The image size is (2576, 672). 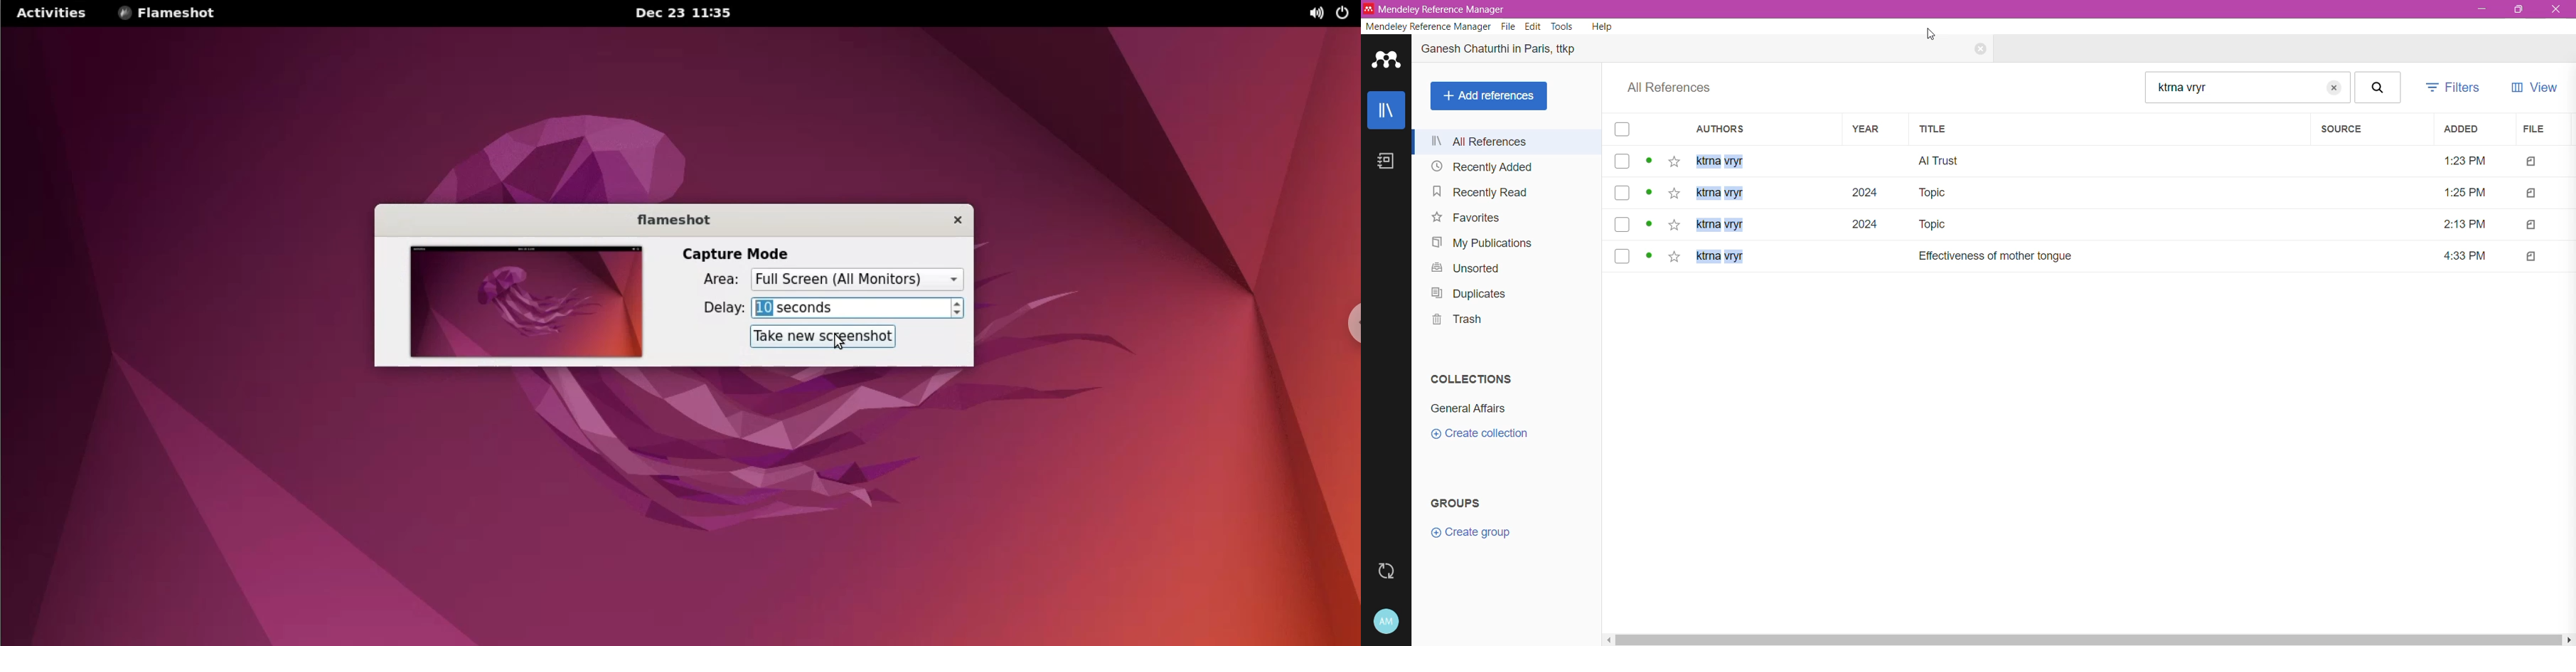 I want to click on Tools, so click(x=1563, y=27).